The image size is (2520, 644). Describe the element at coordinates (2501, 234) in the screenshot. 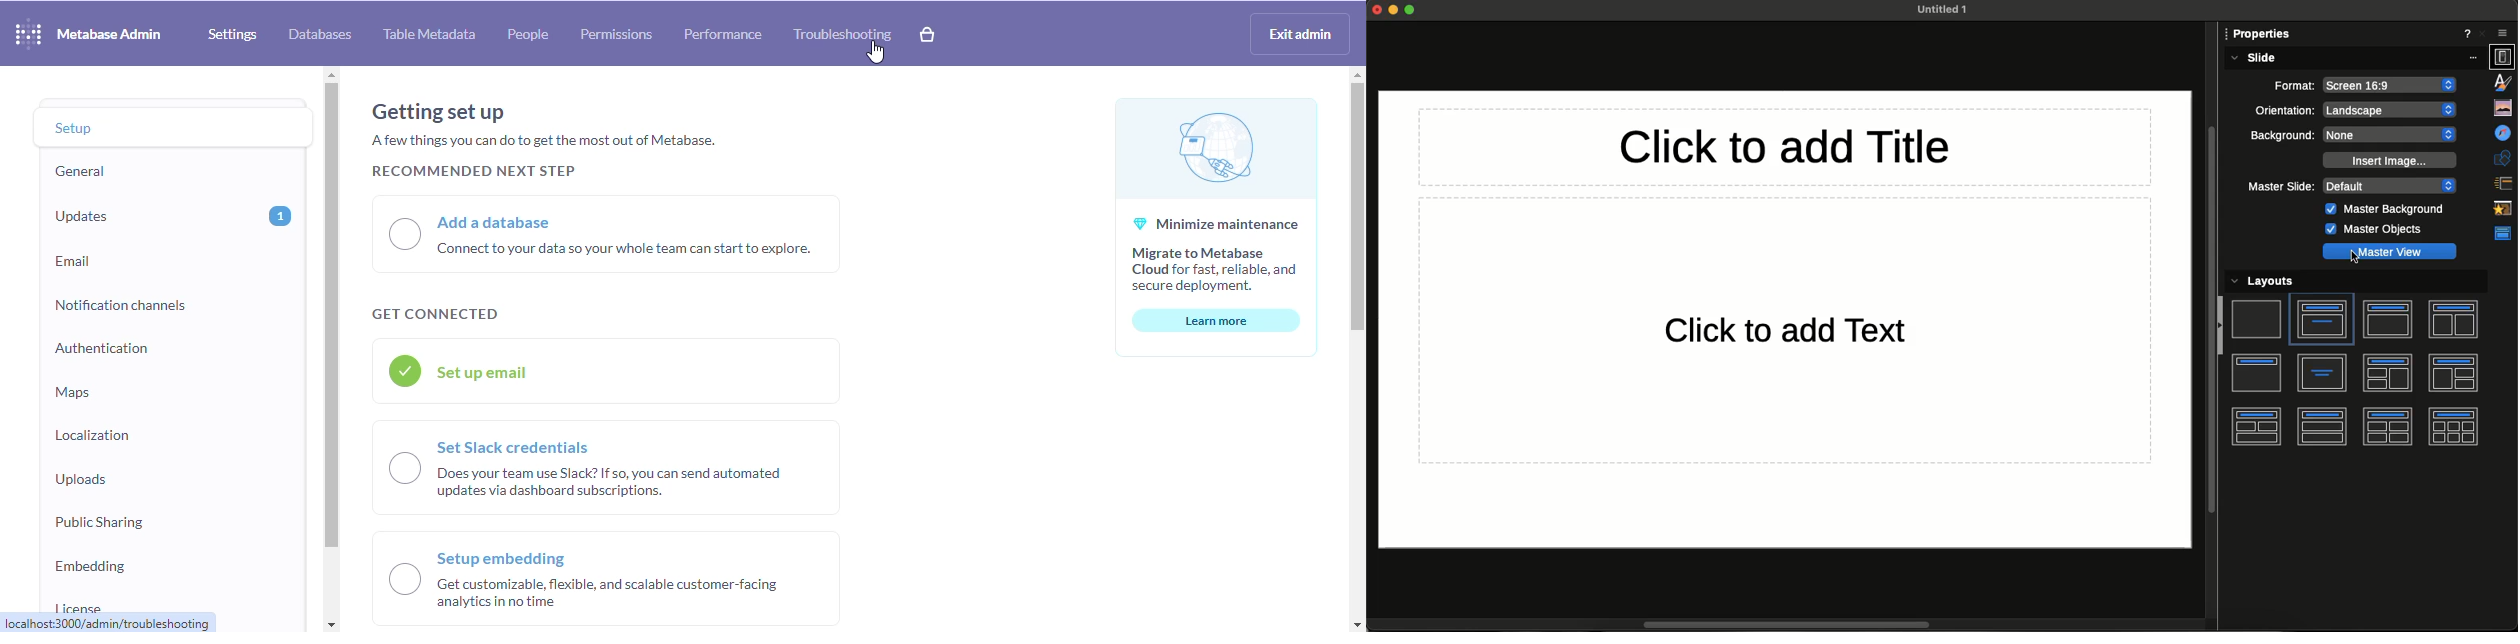

I see `Master slides` at that location.